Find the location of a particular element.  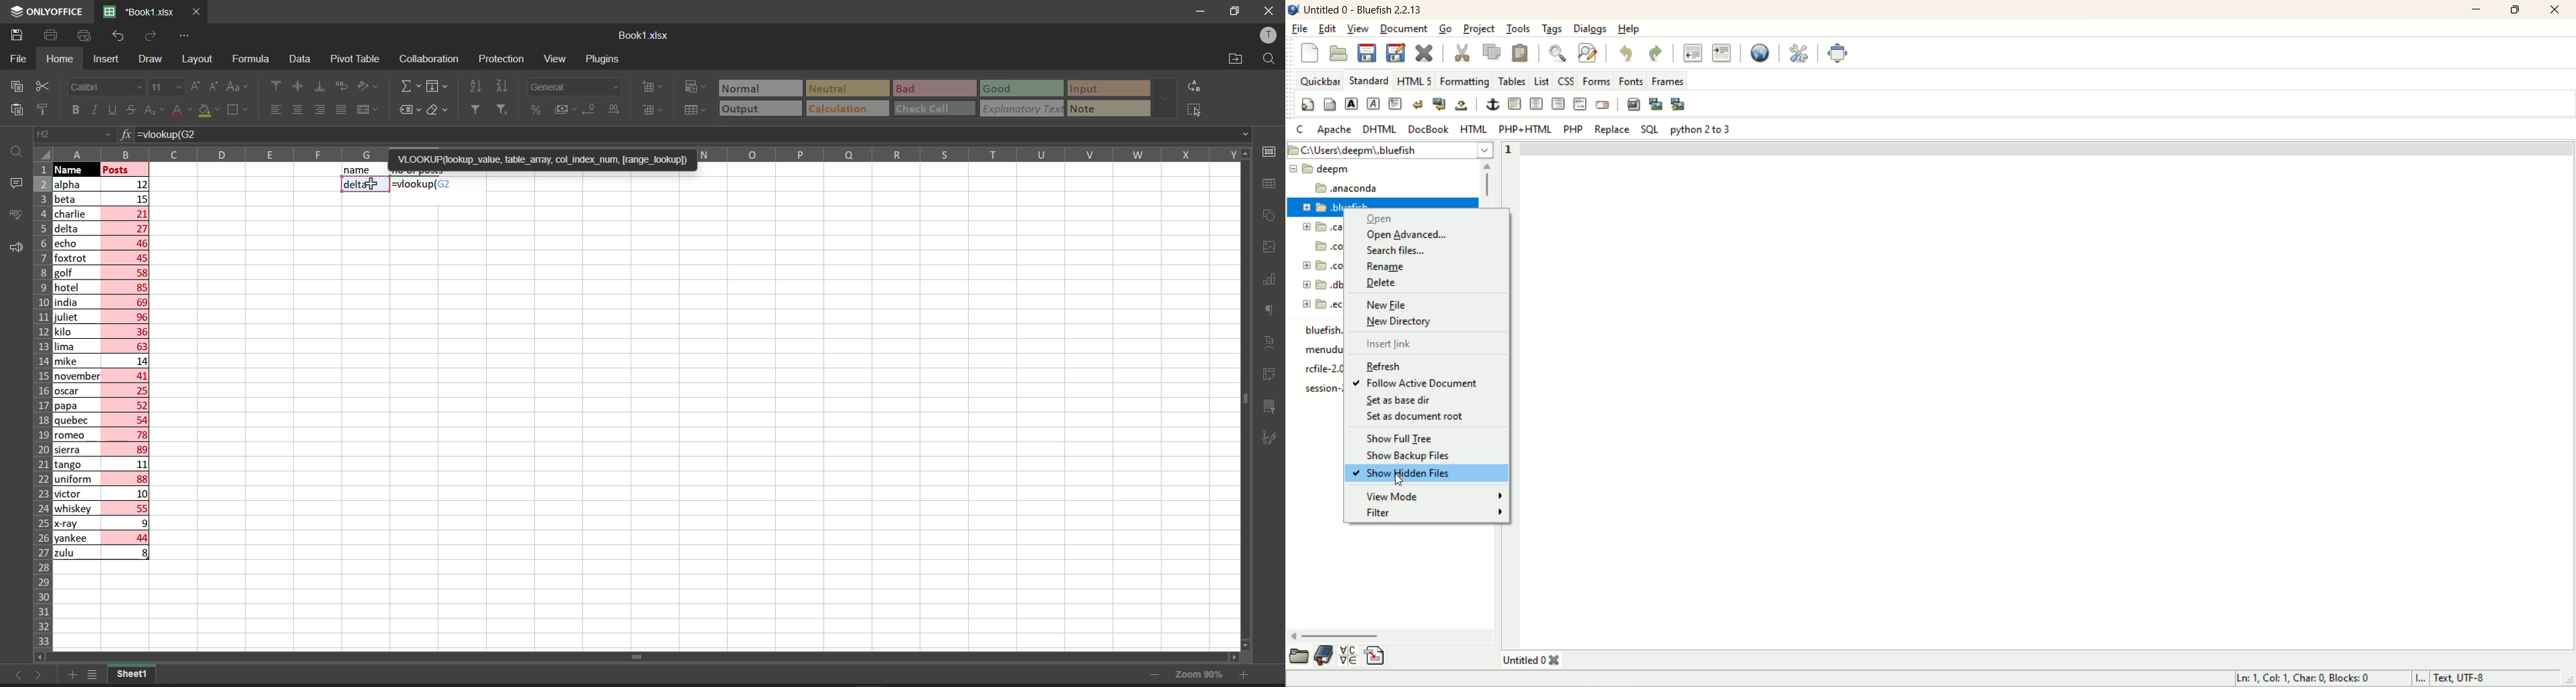

horizontal rule is located at coordinates (1515, 106).